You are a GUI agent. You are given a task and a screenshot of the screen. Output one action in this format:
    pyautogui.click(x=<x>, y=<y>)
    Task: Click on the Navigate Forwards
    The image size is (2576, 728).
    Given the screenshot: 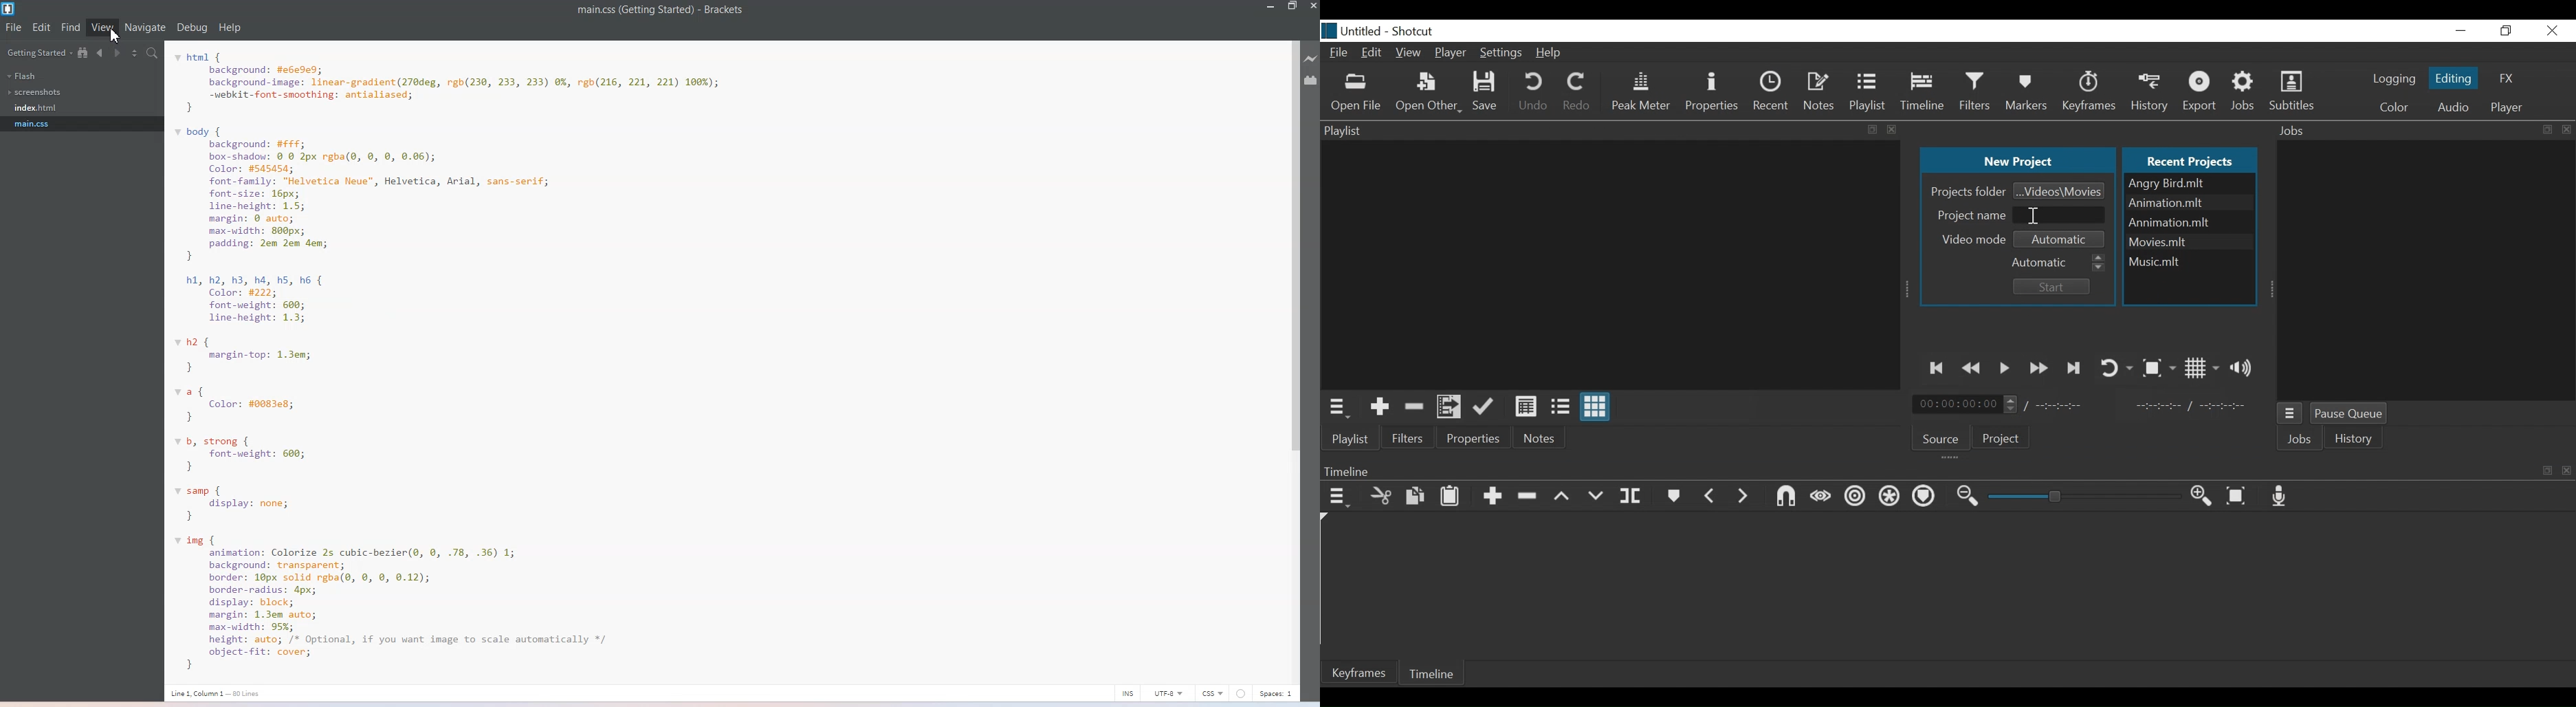 What is the action you would take?
    pyautogui.click(x=115, y=53)
    